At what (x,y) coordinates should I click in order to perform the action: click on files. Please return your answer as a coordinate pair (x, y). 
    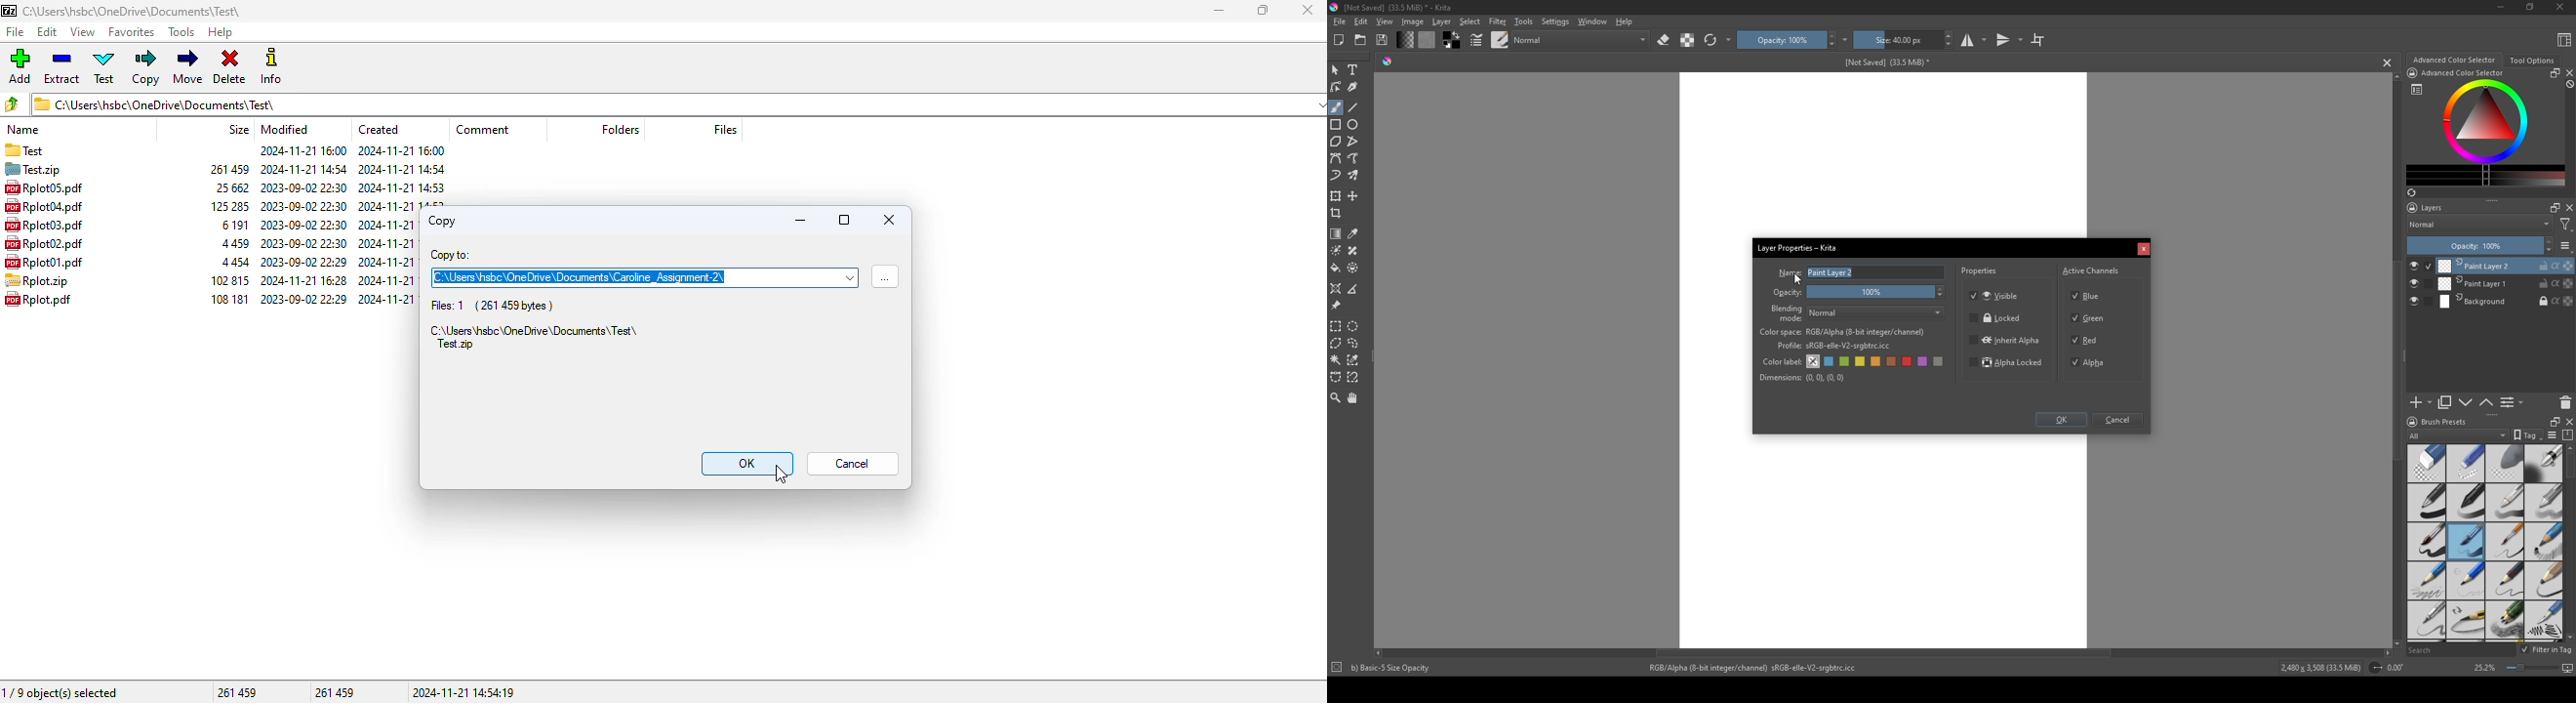
    Looking at the image, I should click on (724, 129).